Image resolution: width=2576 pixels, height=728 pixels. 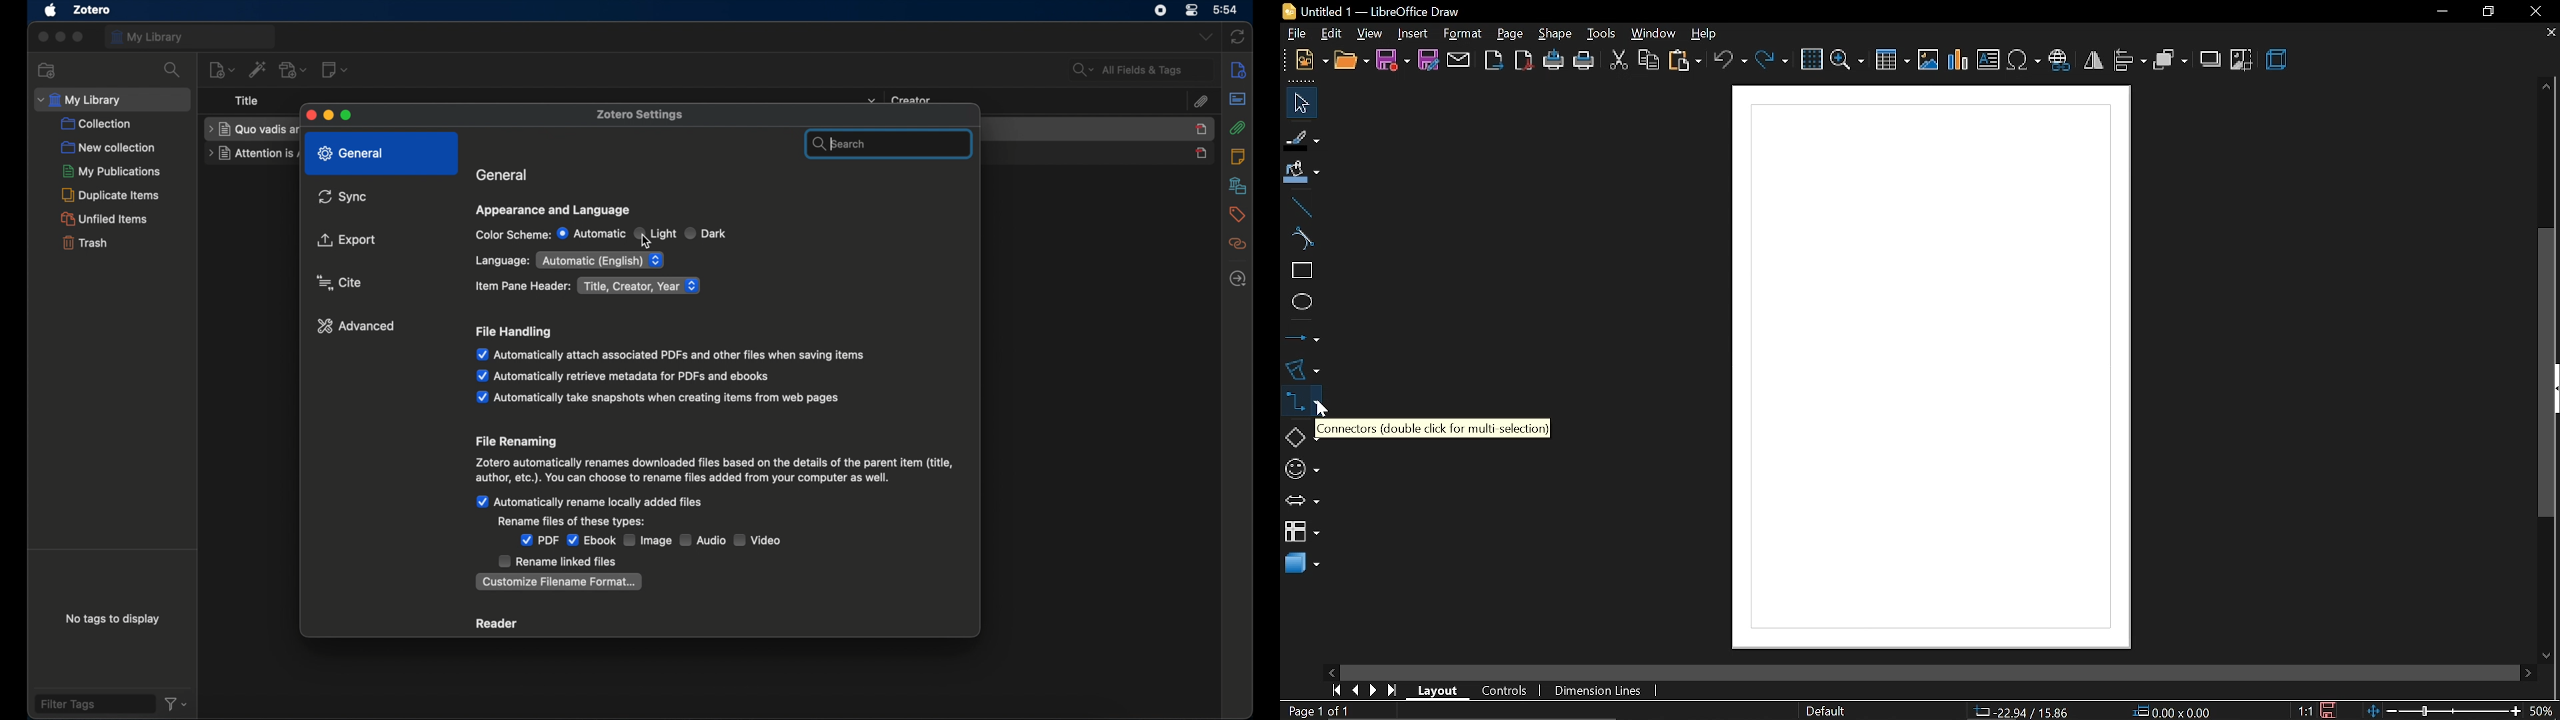 What do you see at coordinates (2438, 12) in the screenshot?
I see `minimize` at bounding box center [2438, 12].